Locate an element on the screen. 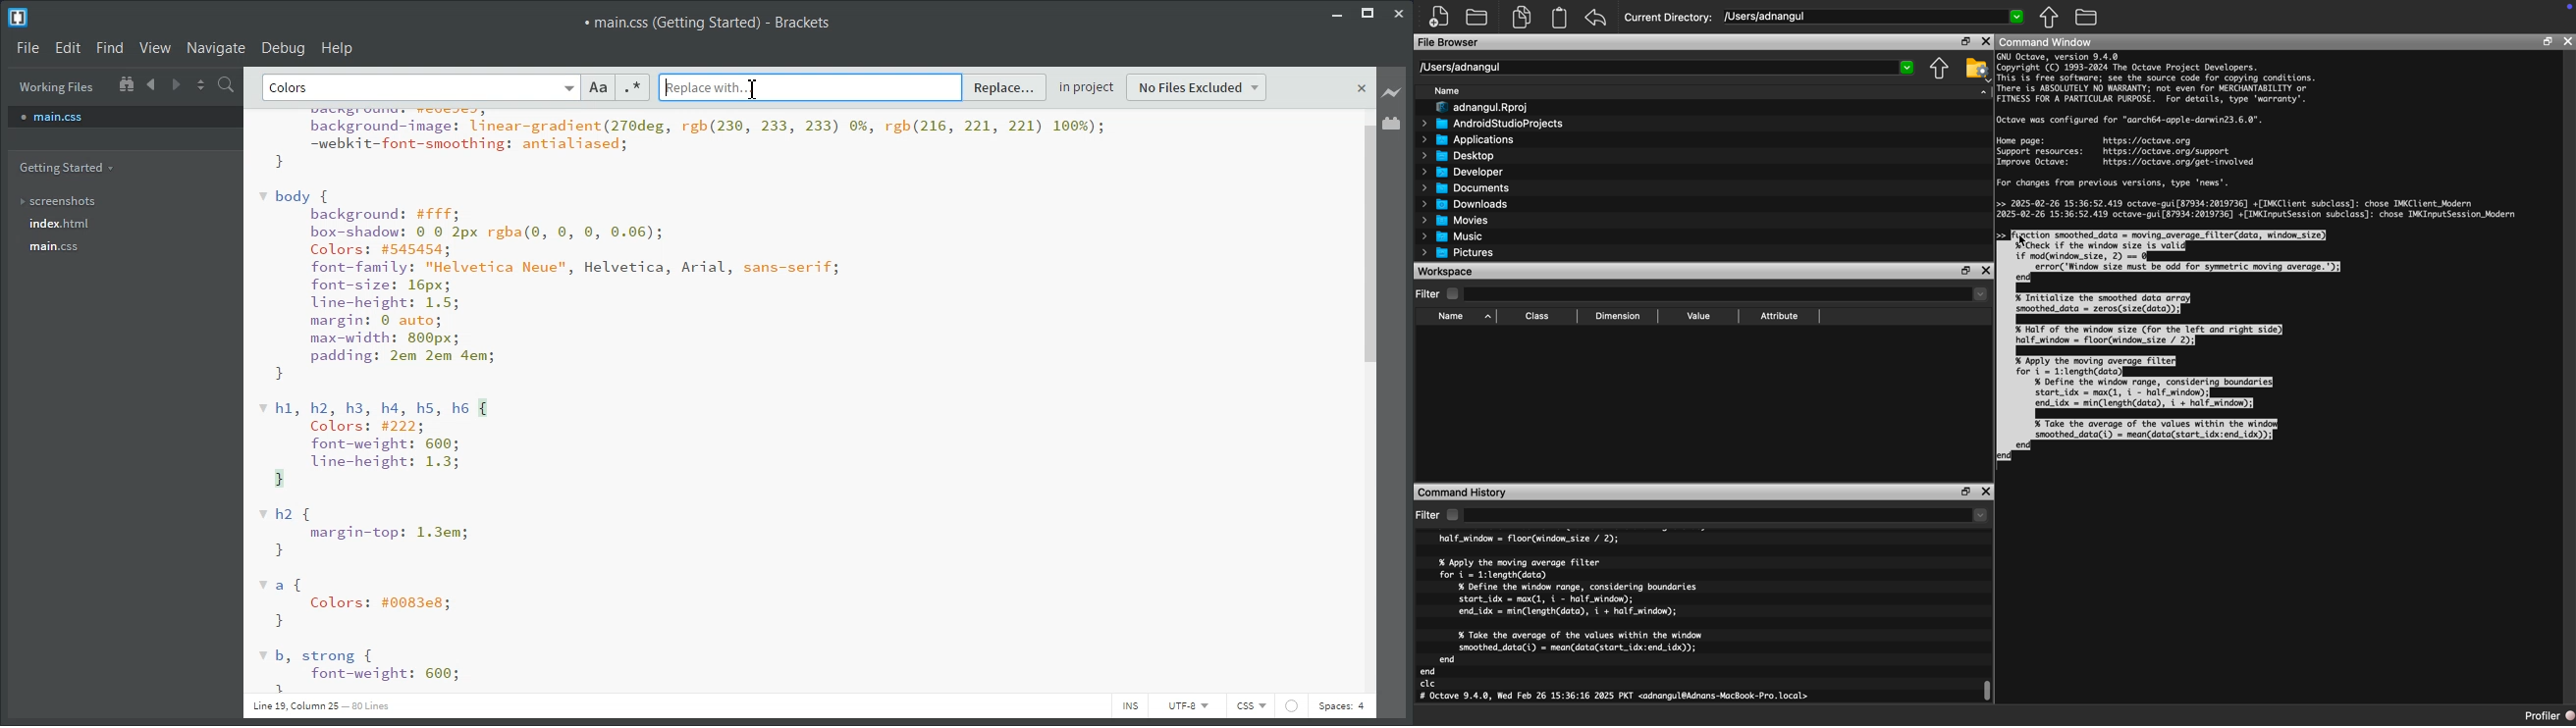  Extension Manager is located at coordinates (1392, 123).